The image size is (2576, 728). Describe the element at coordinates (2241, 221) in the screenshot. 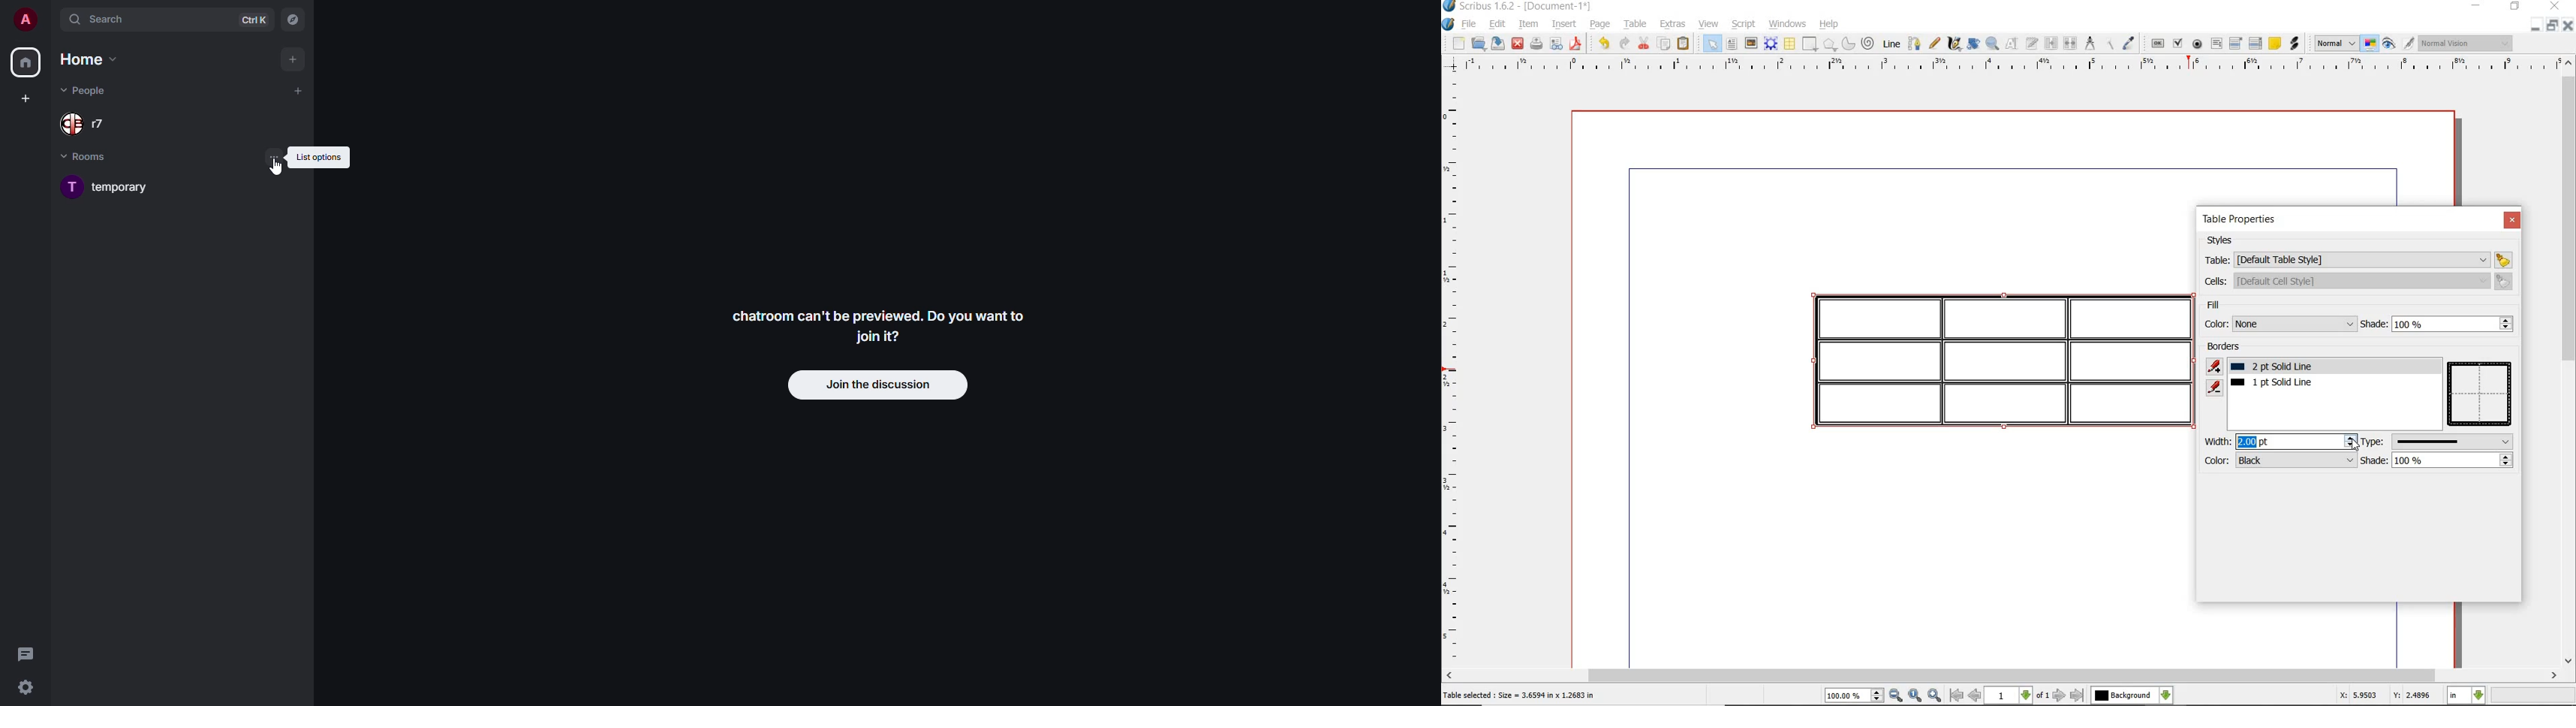

I see `table properties` at that location.